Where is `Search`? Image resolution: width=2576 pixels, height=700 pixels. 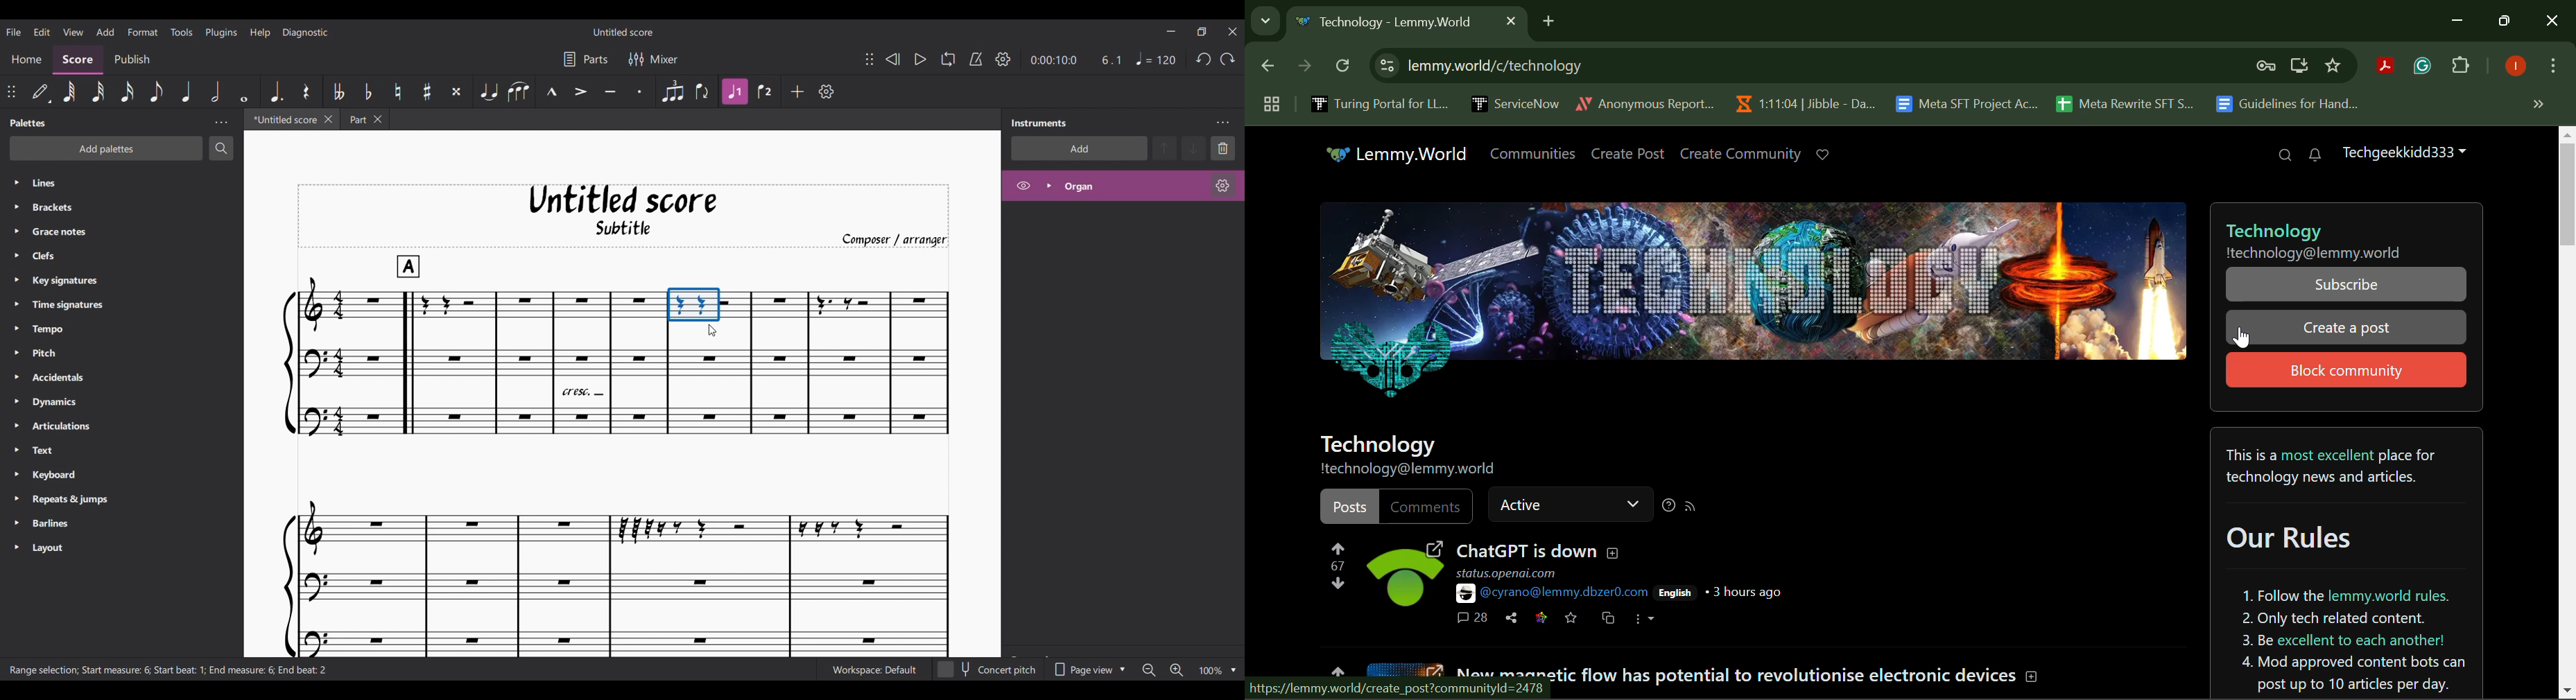 Search is located at coordinates (221, 148).